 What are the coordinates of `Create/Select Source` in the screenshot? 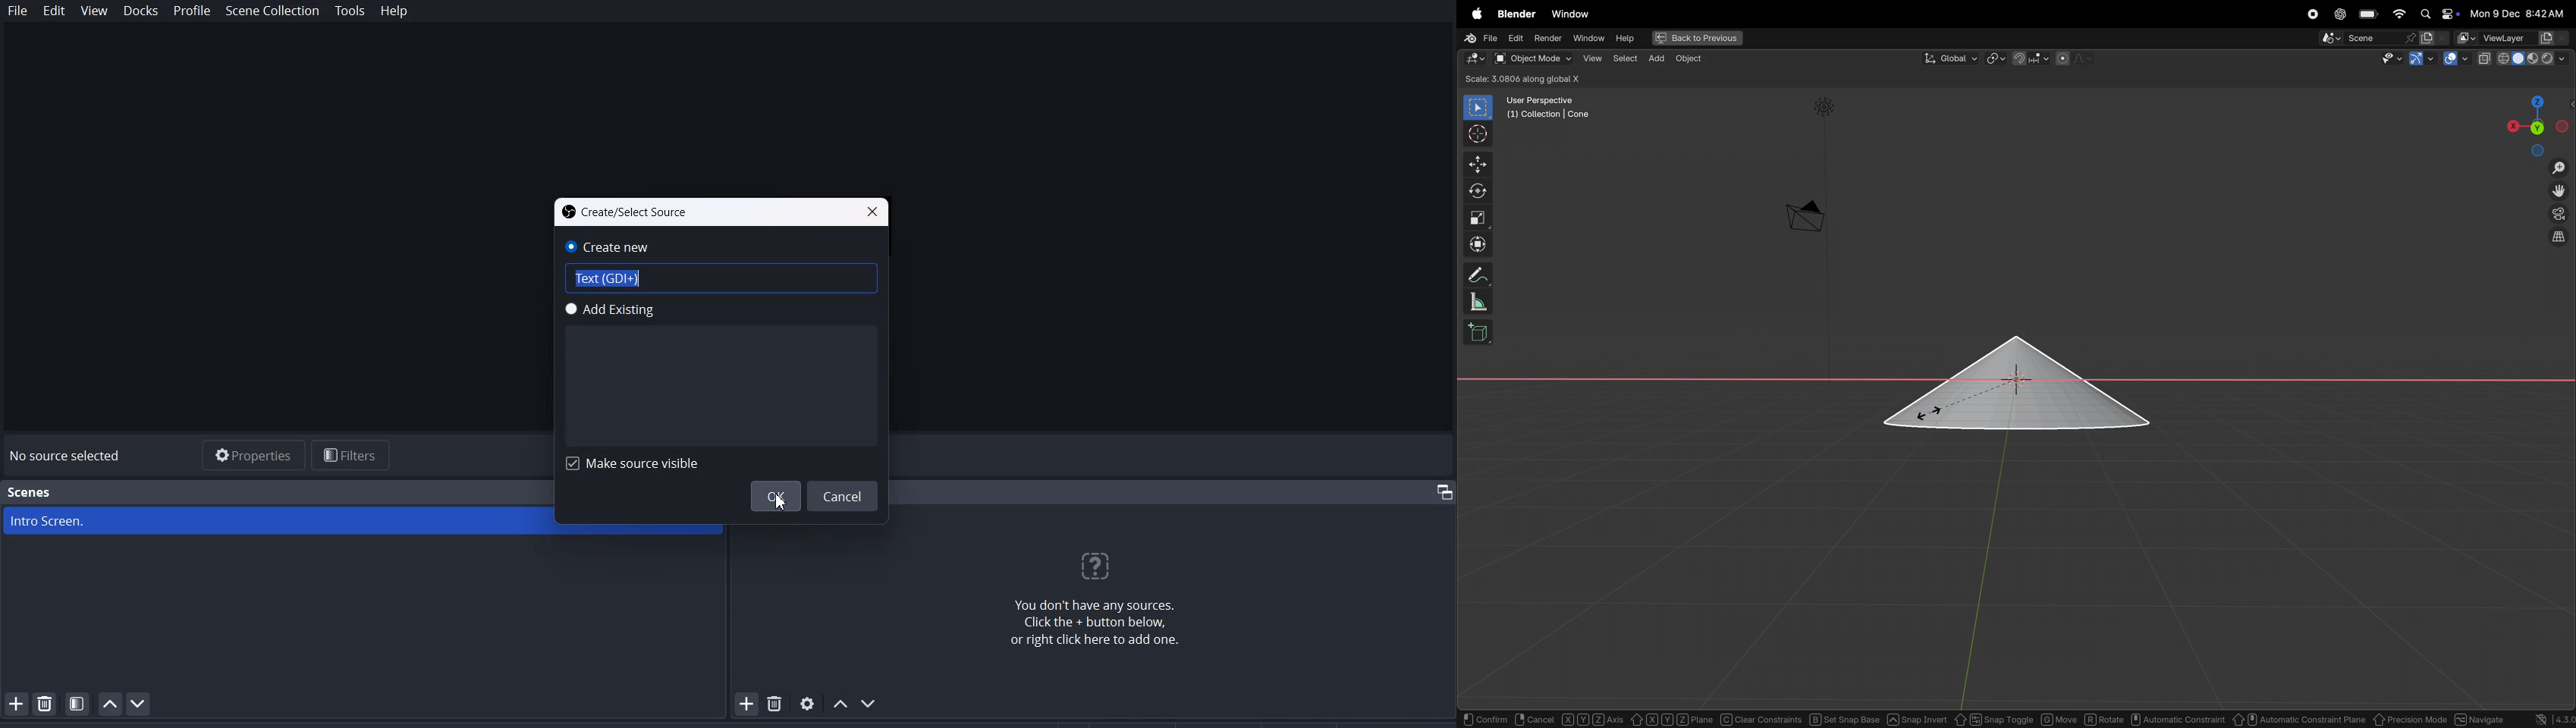 It's located at (627, 212).